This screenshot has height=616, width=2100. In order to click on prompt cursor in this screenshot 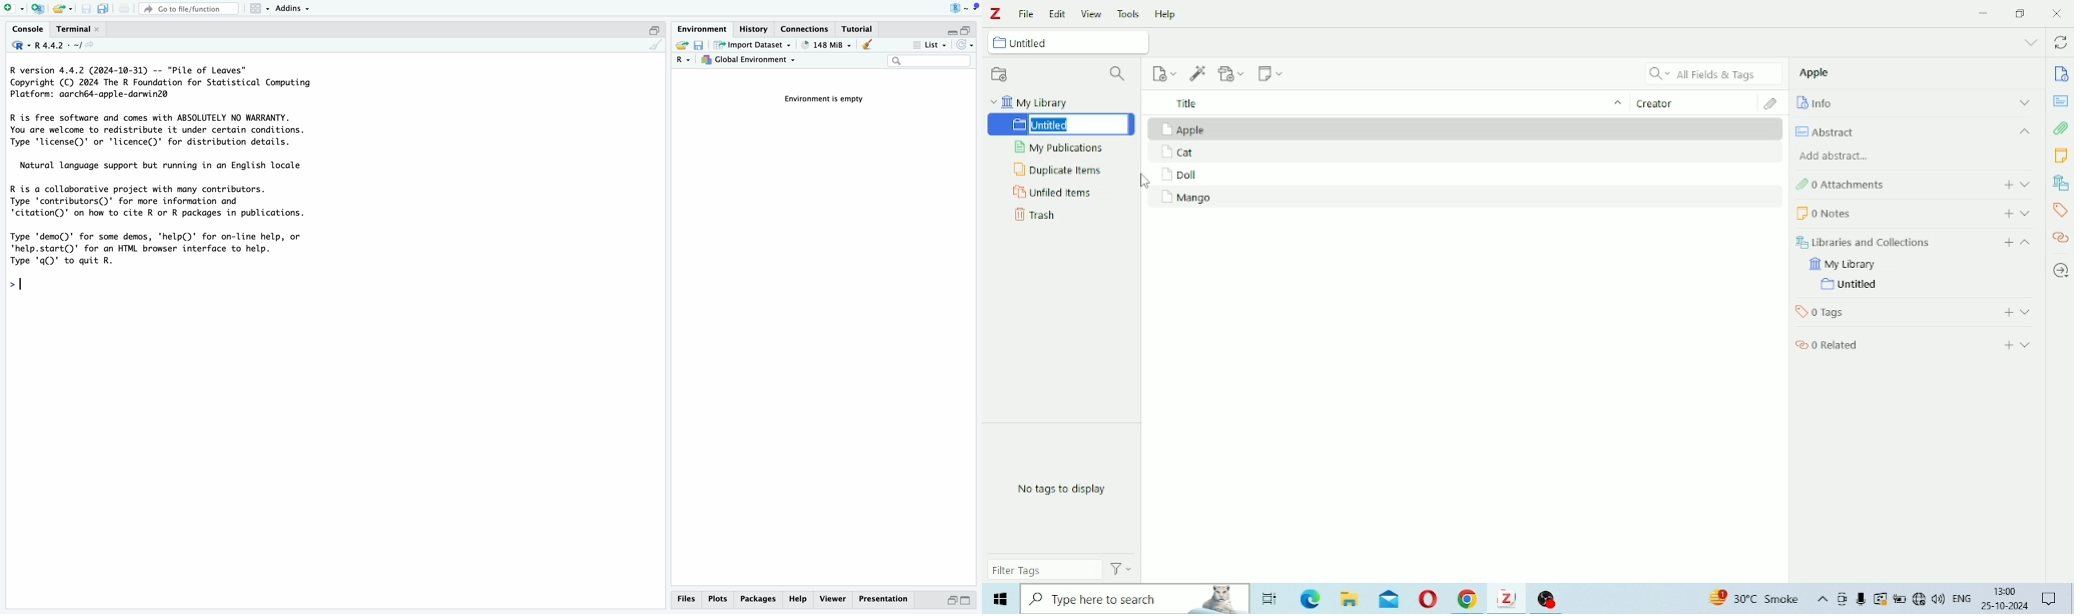, I will do `click(8, 281)`.